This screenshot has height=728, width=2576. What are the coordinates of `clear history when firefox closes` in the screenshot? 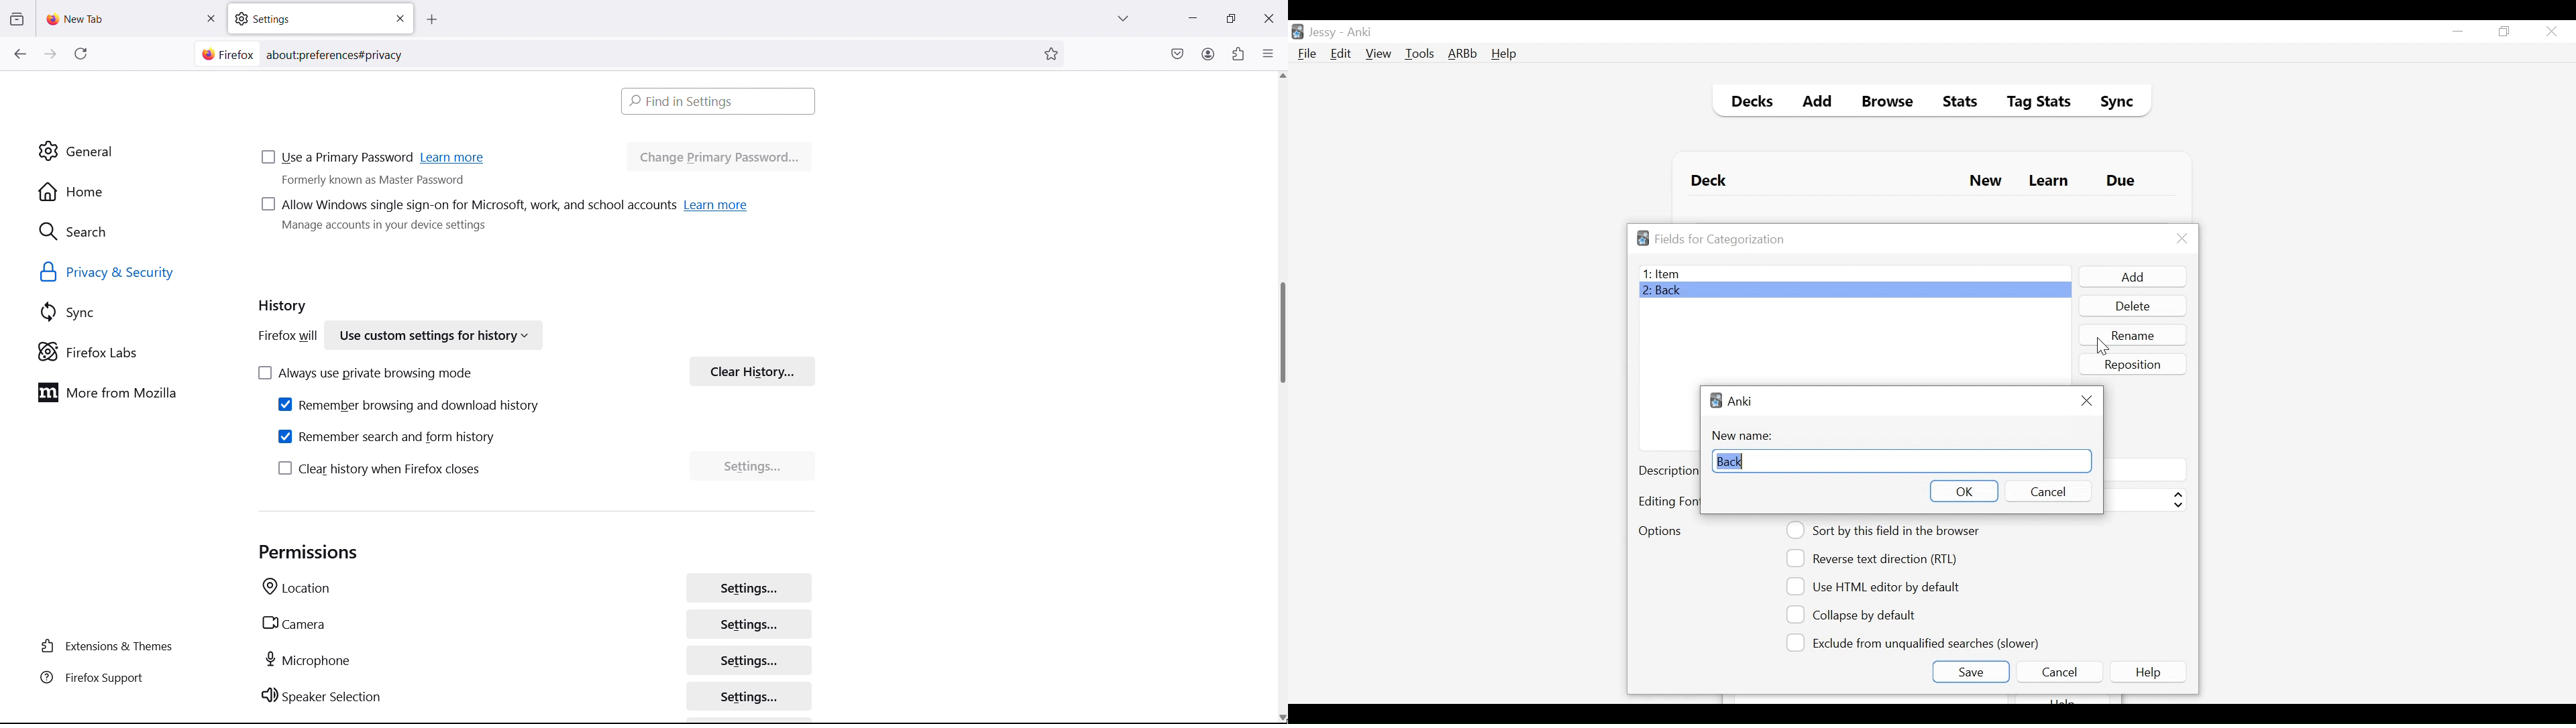 It's located at (380, 467).